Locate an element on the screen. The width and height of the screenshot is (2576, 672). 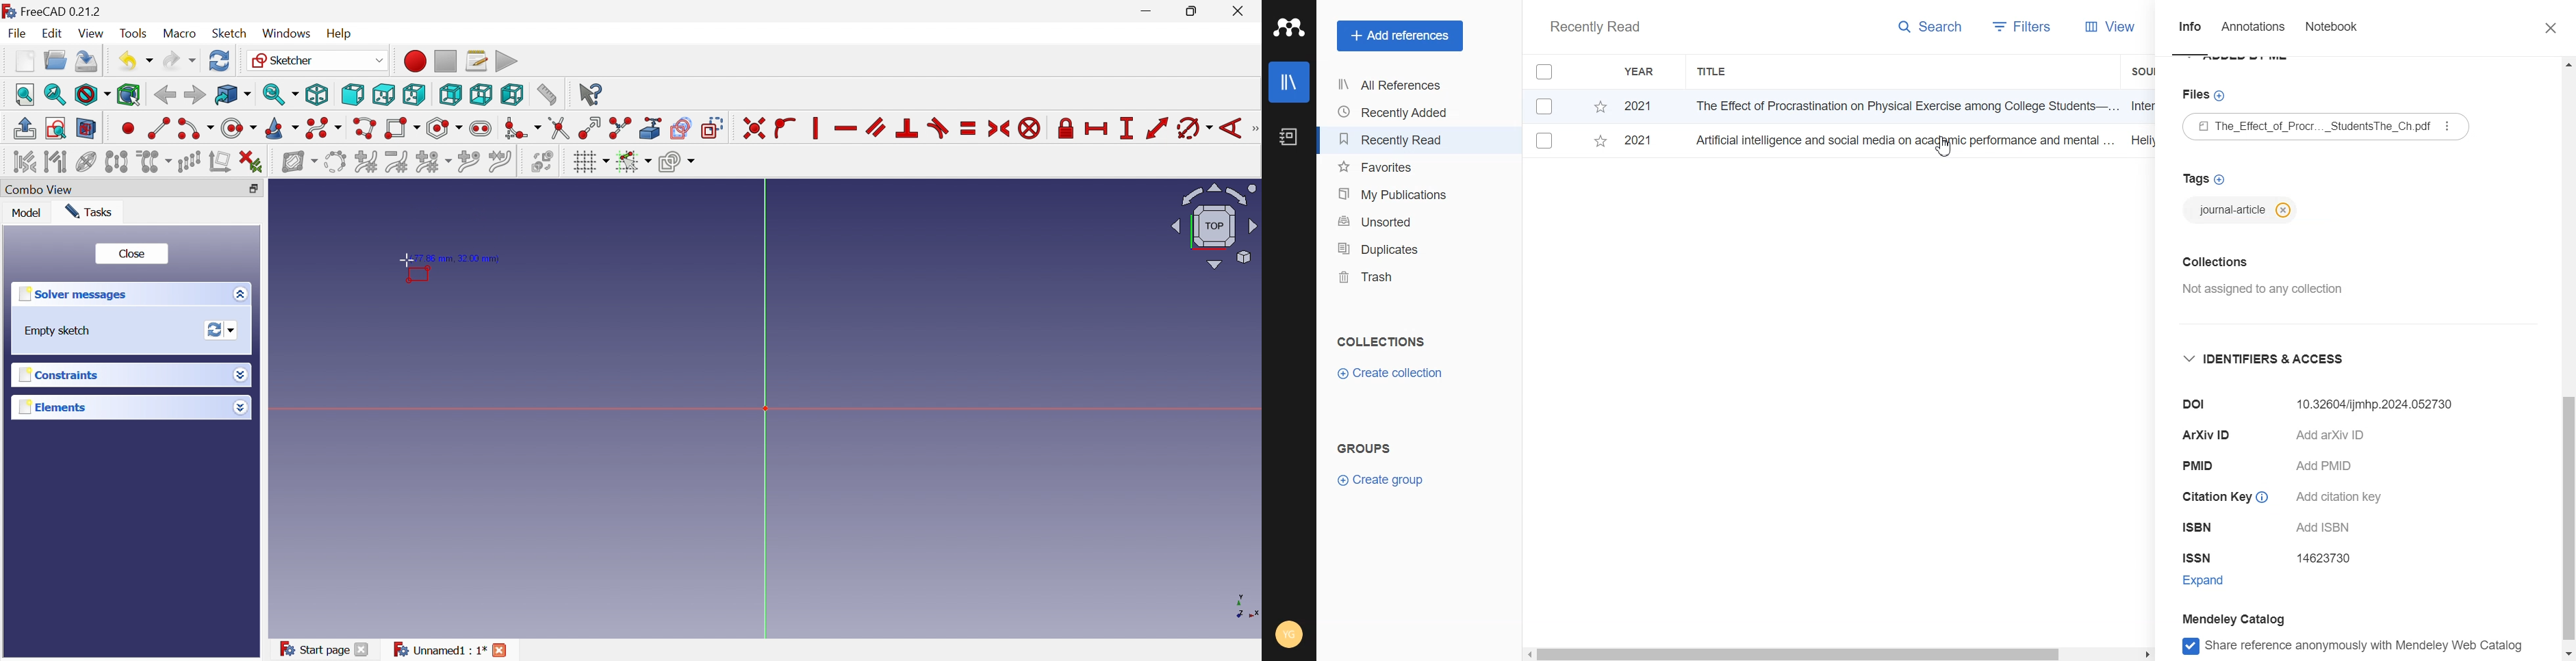
Create slot is located at coordinates (482, 129).